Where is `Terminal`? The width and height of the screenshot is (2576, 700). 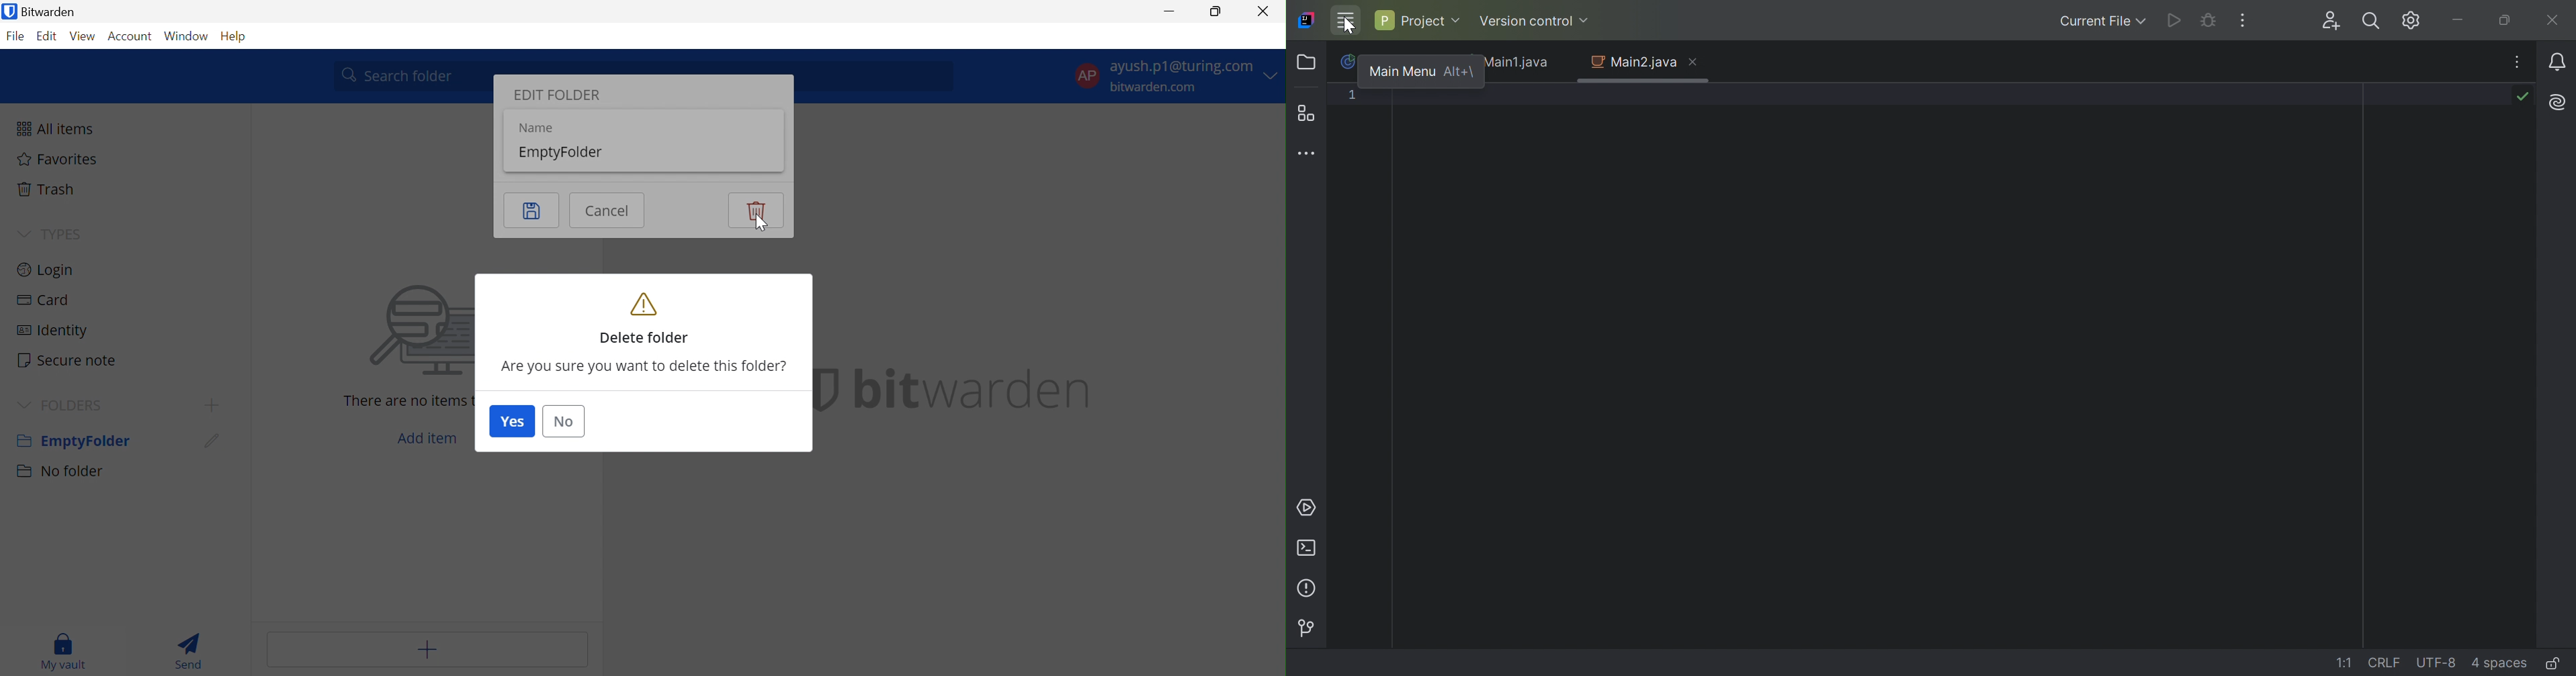 Terminal is located at coordinates (1307, 546).